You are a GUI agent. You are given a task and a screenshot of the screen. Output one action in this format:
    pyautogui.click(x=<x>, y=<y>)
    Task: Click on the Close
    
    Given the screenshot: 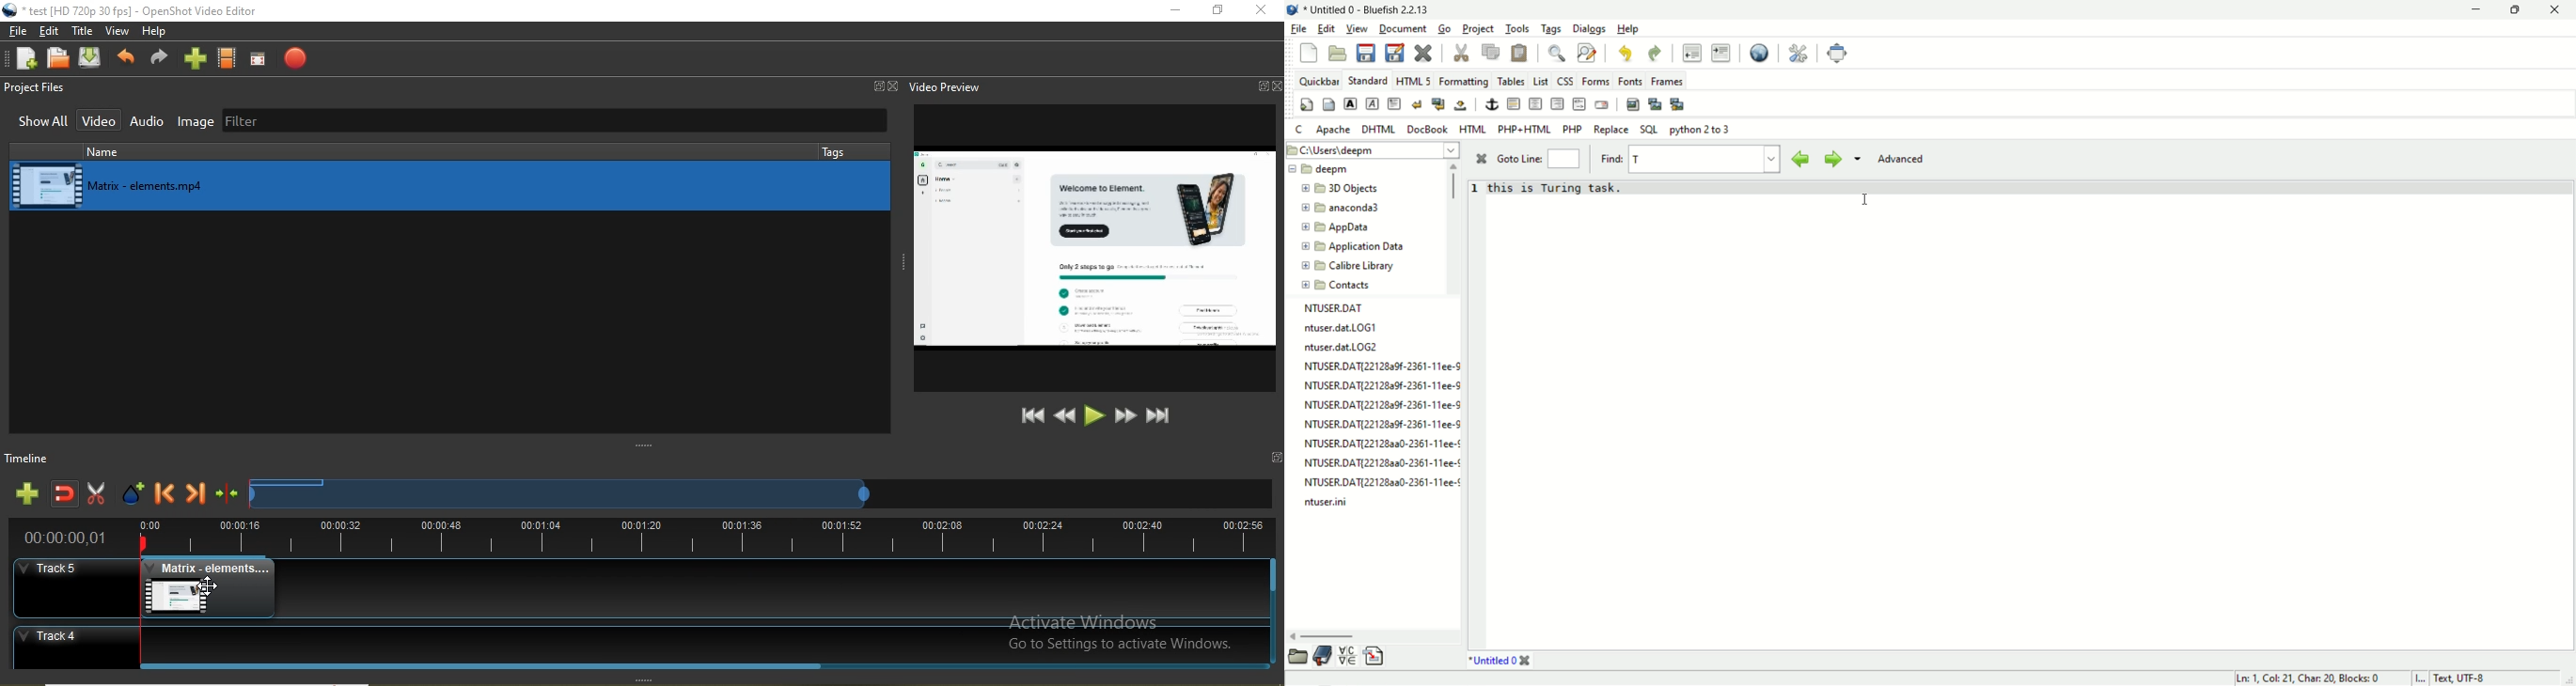 What is the action you would take?
    pyautogui.click(x=1278, y=86)
    